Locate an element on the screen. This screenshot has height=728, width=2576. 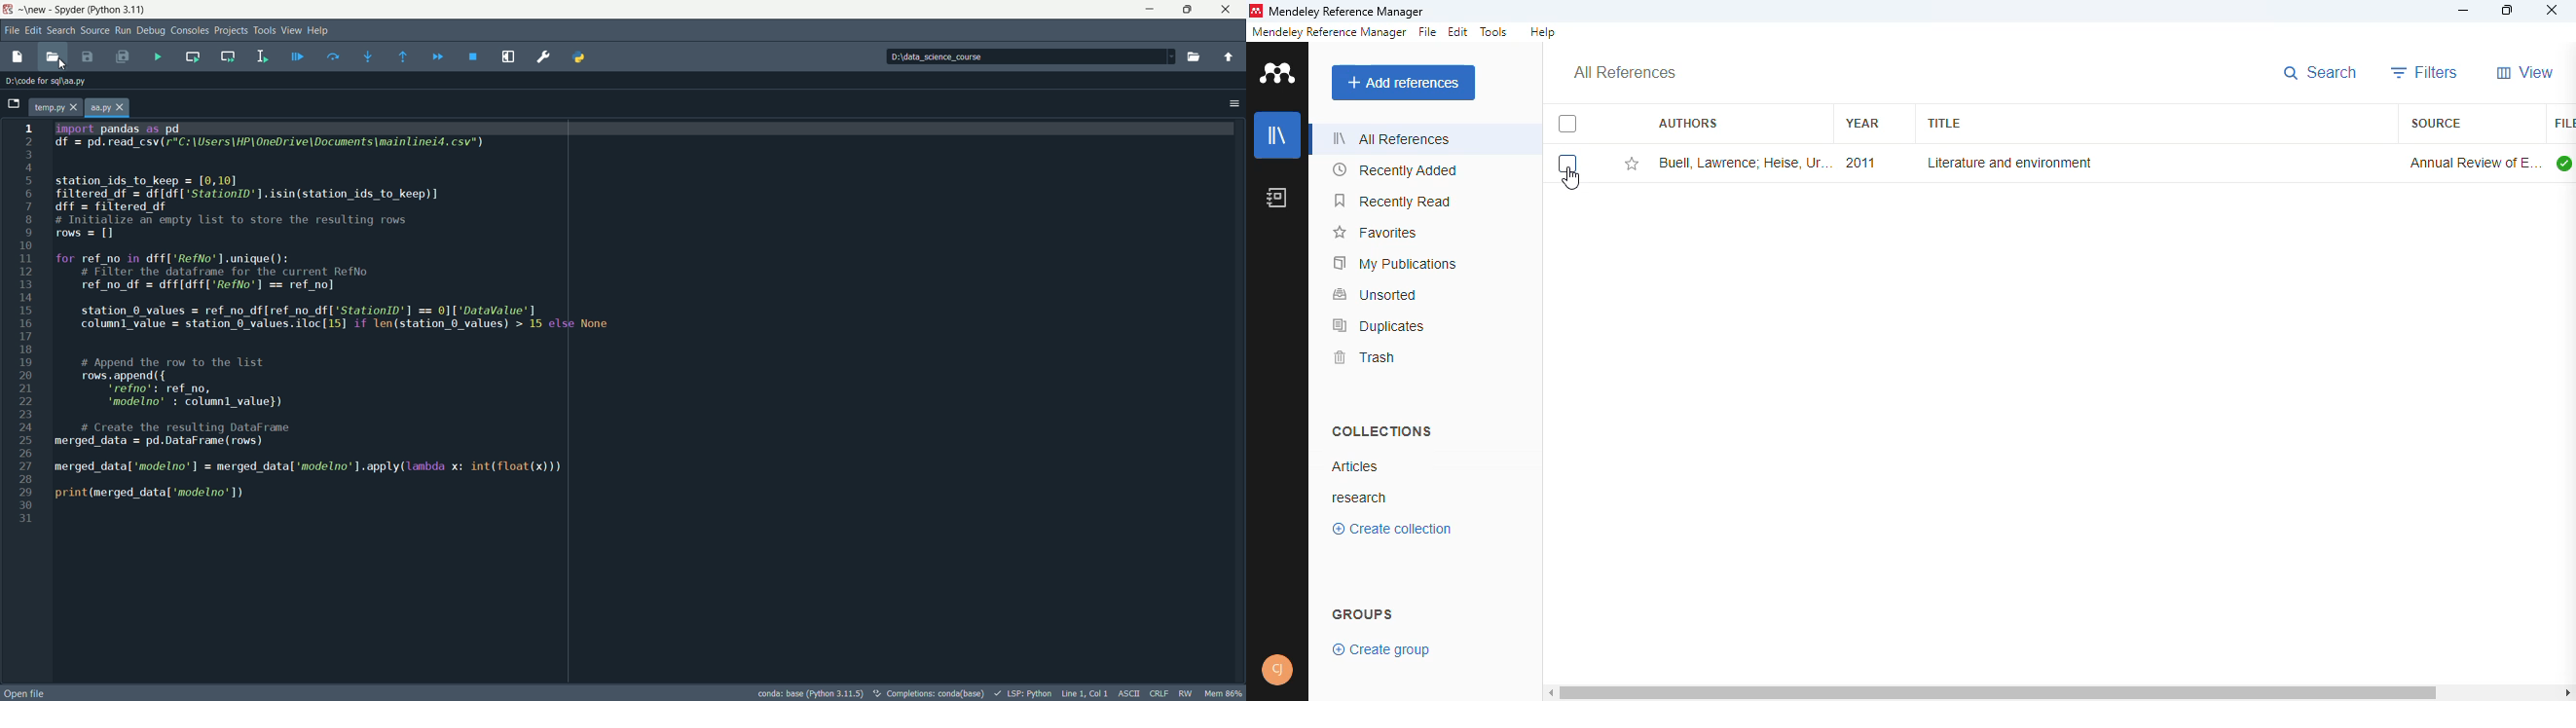
maximize current panel is located at coordinates (510, 55).